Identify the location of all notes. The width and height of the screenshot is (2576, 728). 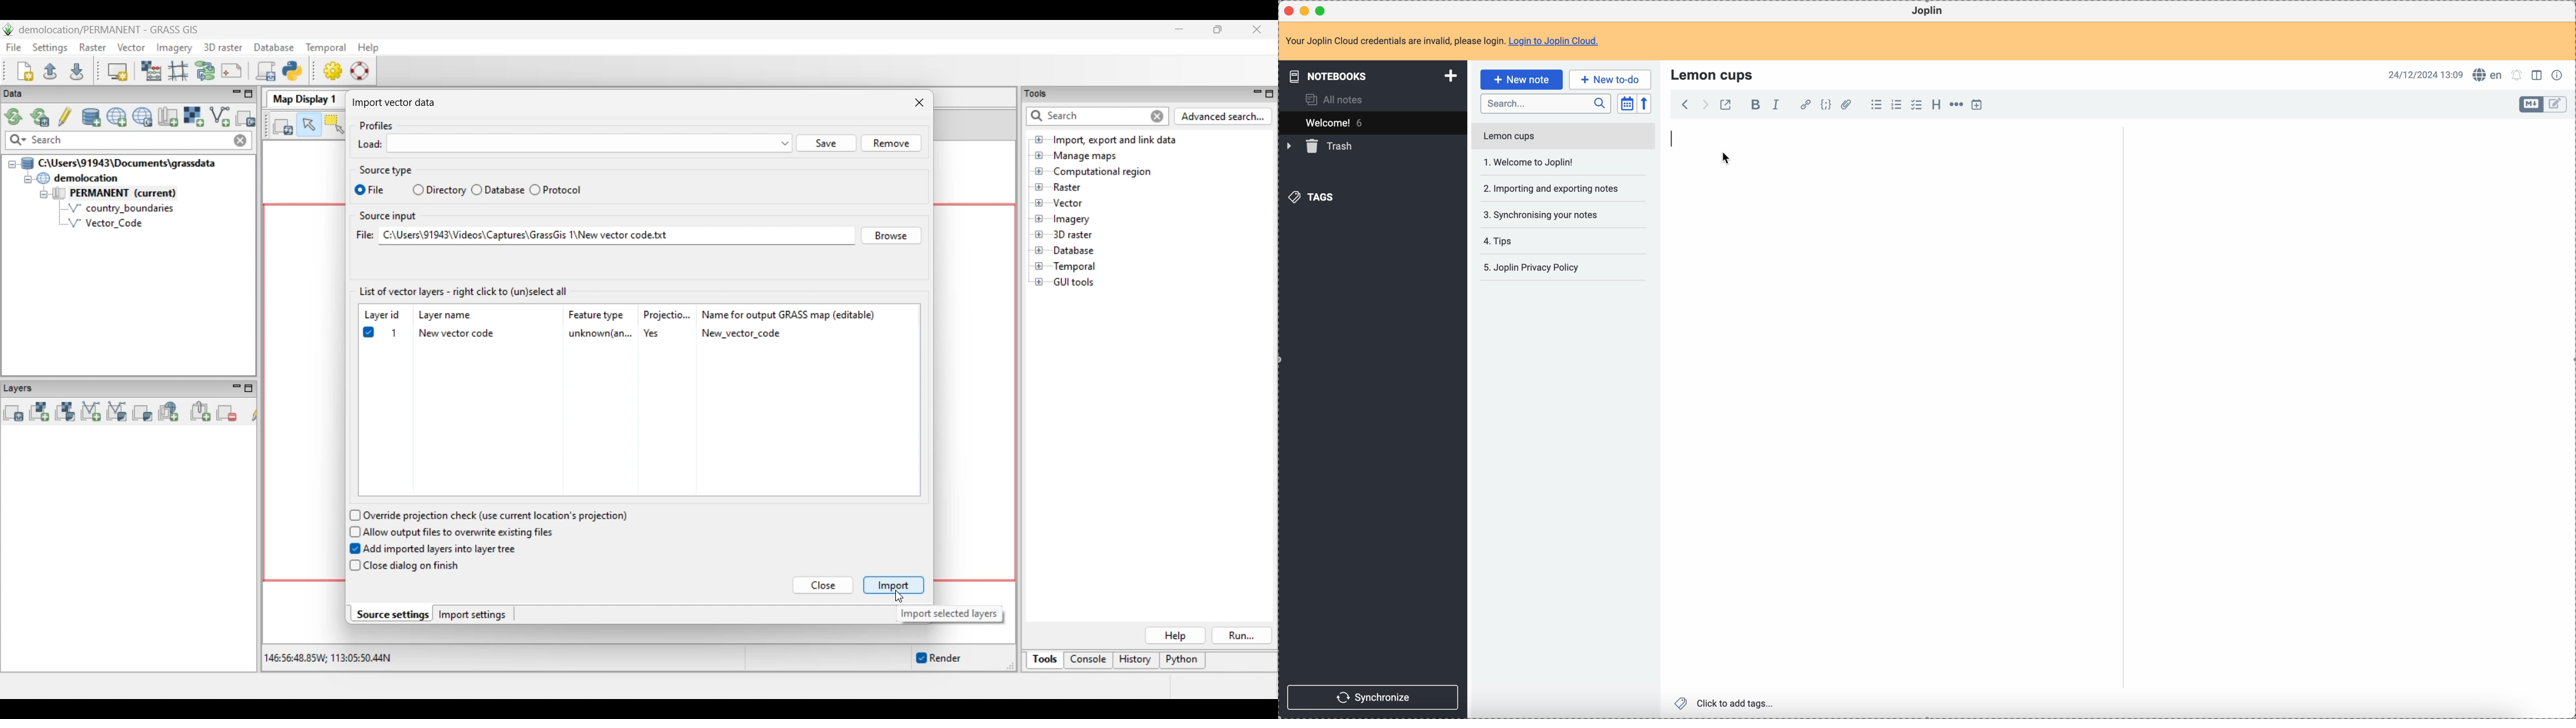
(1338, 99).